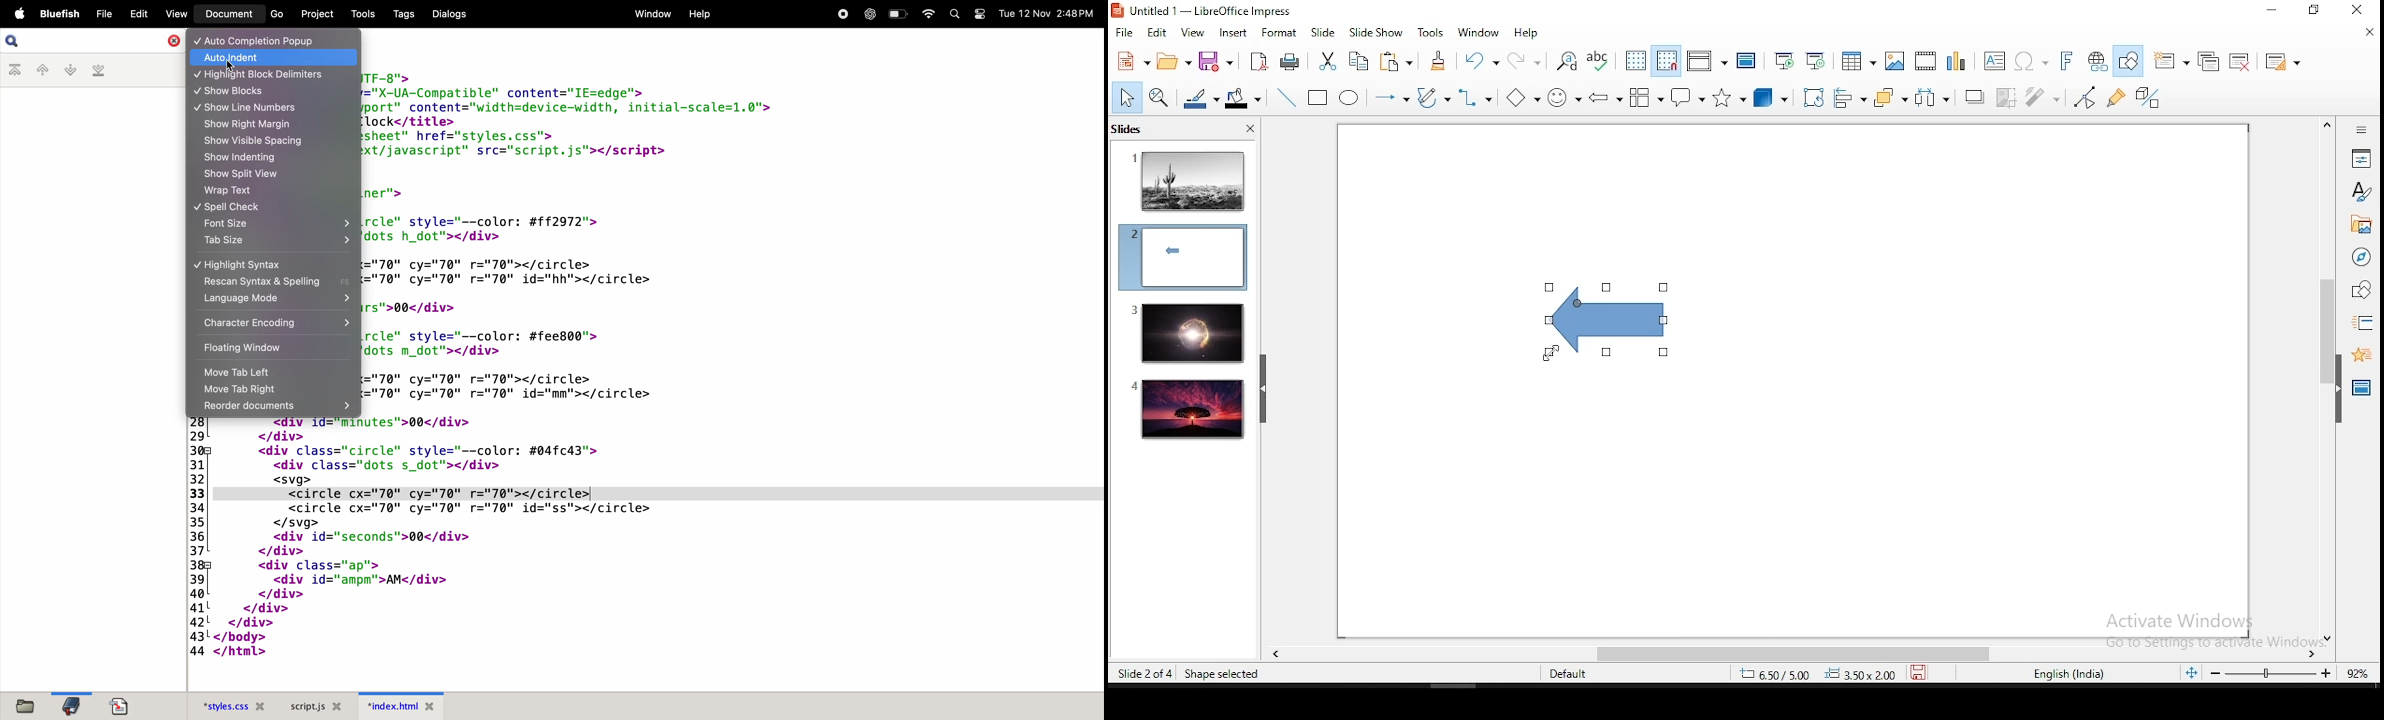 This screenshot has width=2408, height=728. Describe the element at coordinates (955, 15) in the screenshot. I see `search` at that location.